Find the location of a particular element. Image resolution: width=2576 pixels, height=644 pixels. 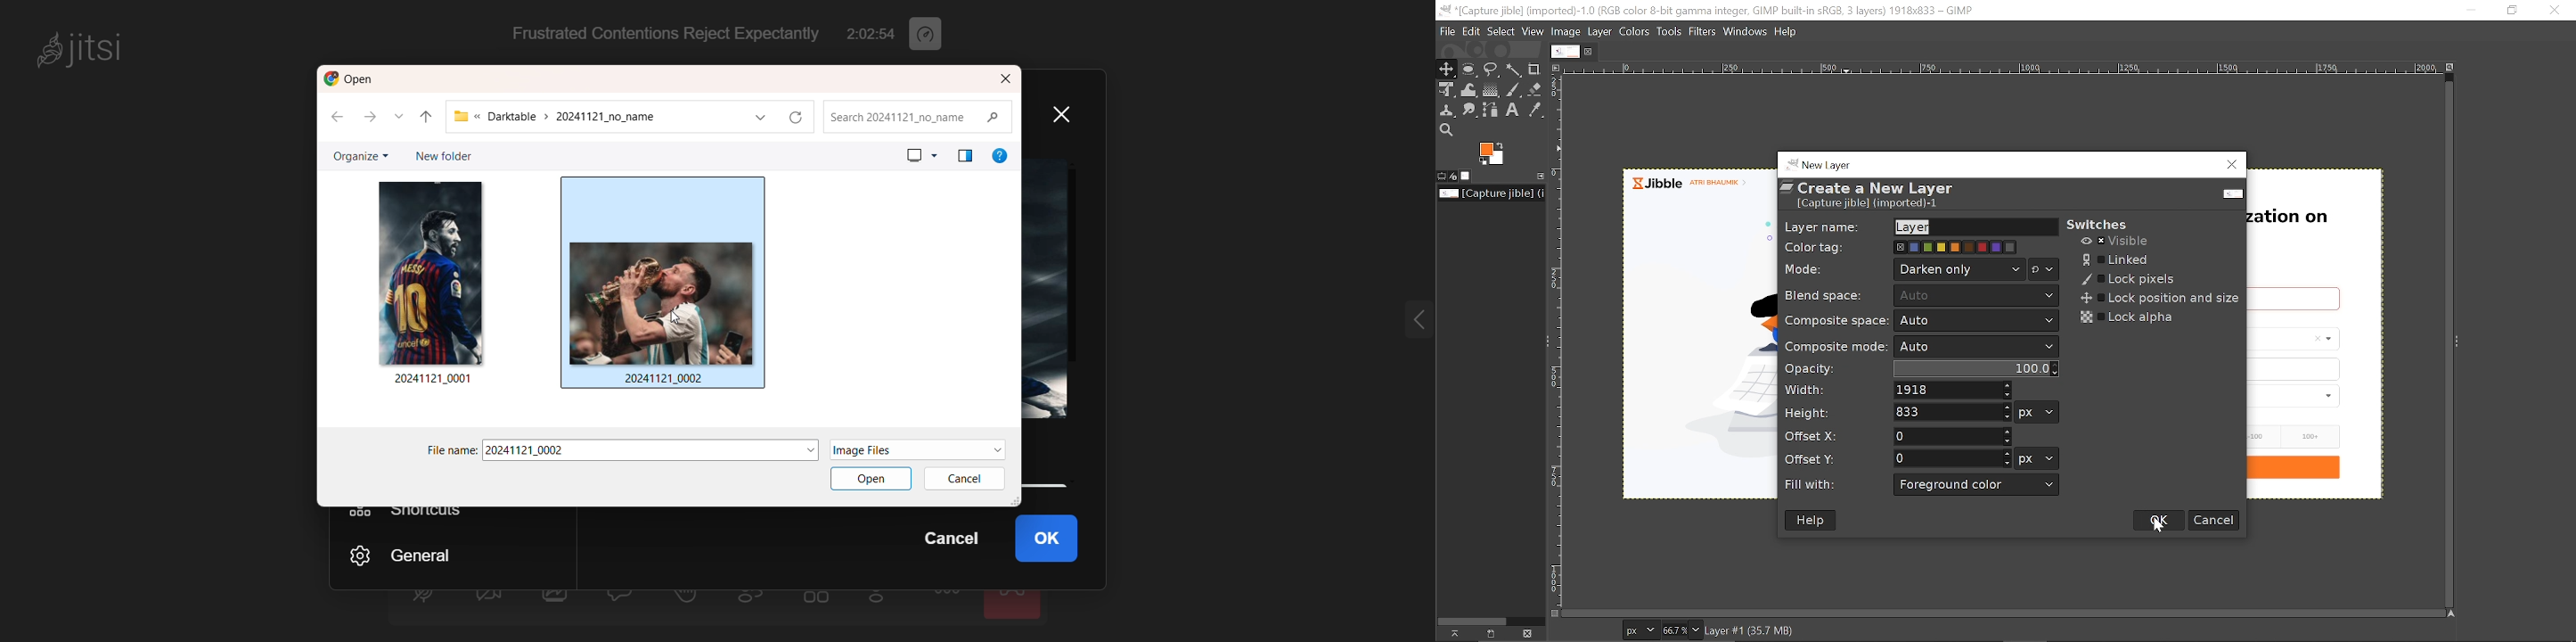

new folder is located at coordinates (440, 155).